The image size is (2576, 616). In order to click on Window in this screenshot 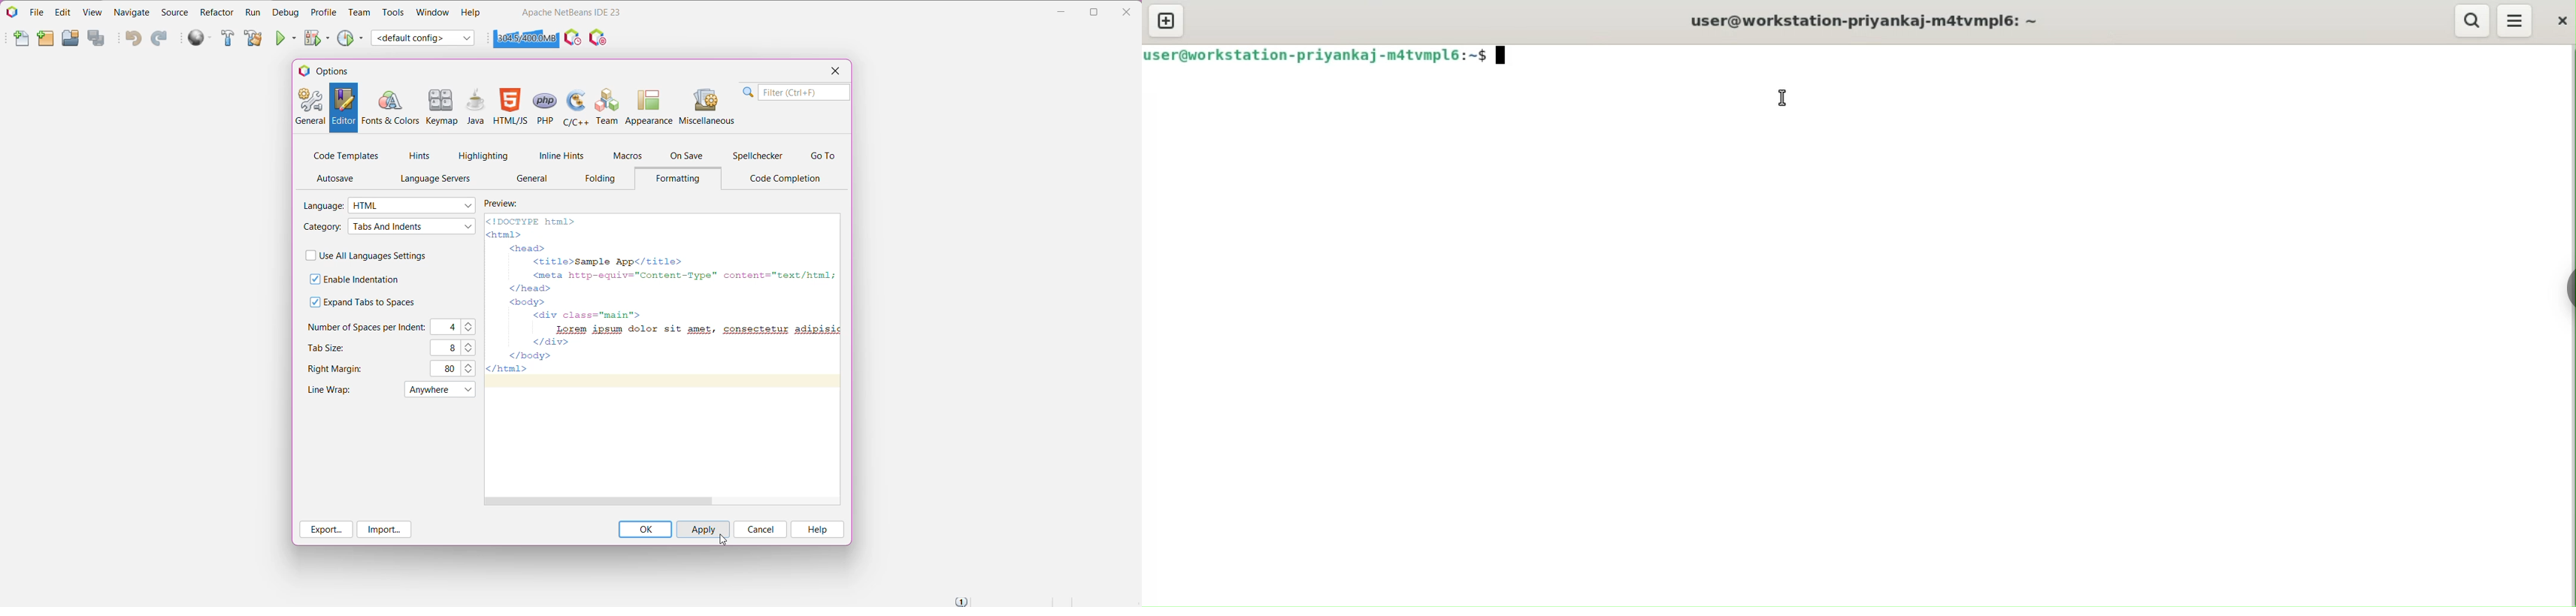, I will do `click(432, 12)`.